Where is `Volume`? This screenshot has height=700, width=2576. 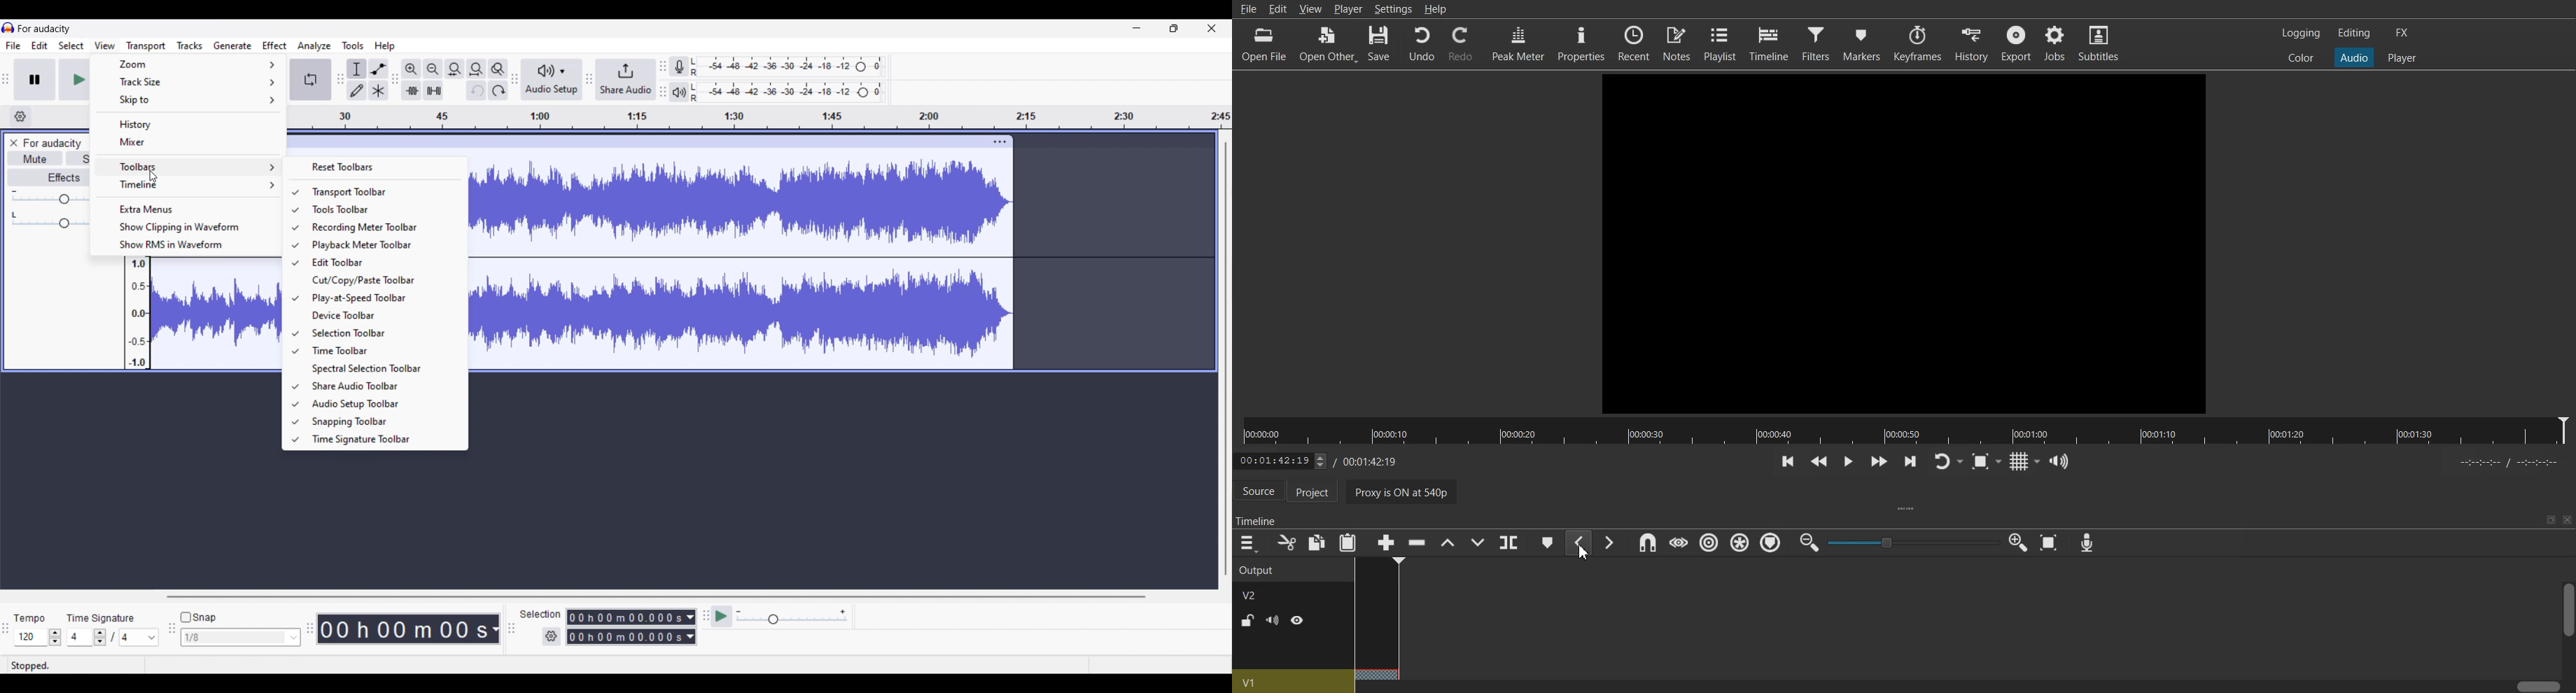 Volume is located at coordinates (1272, 620).